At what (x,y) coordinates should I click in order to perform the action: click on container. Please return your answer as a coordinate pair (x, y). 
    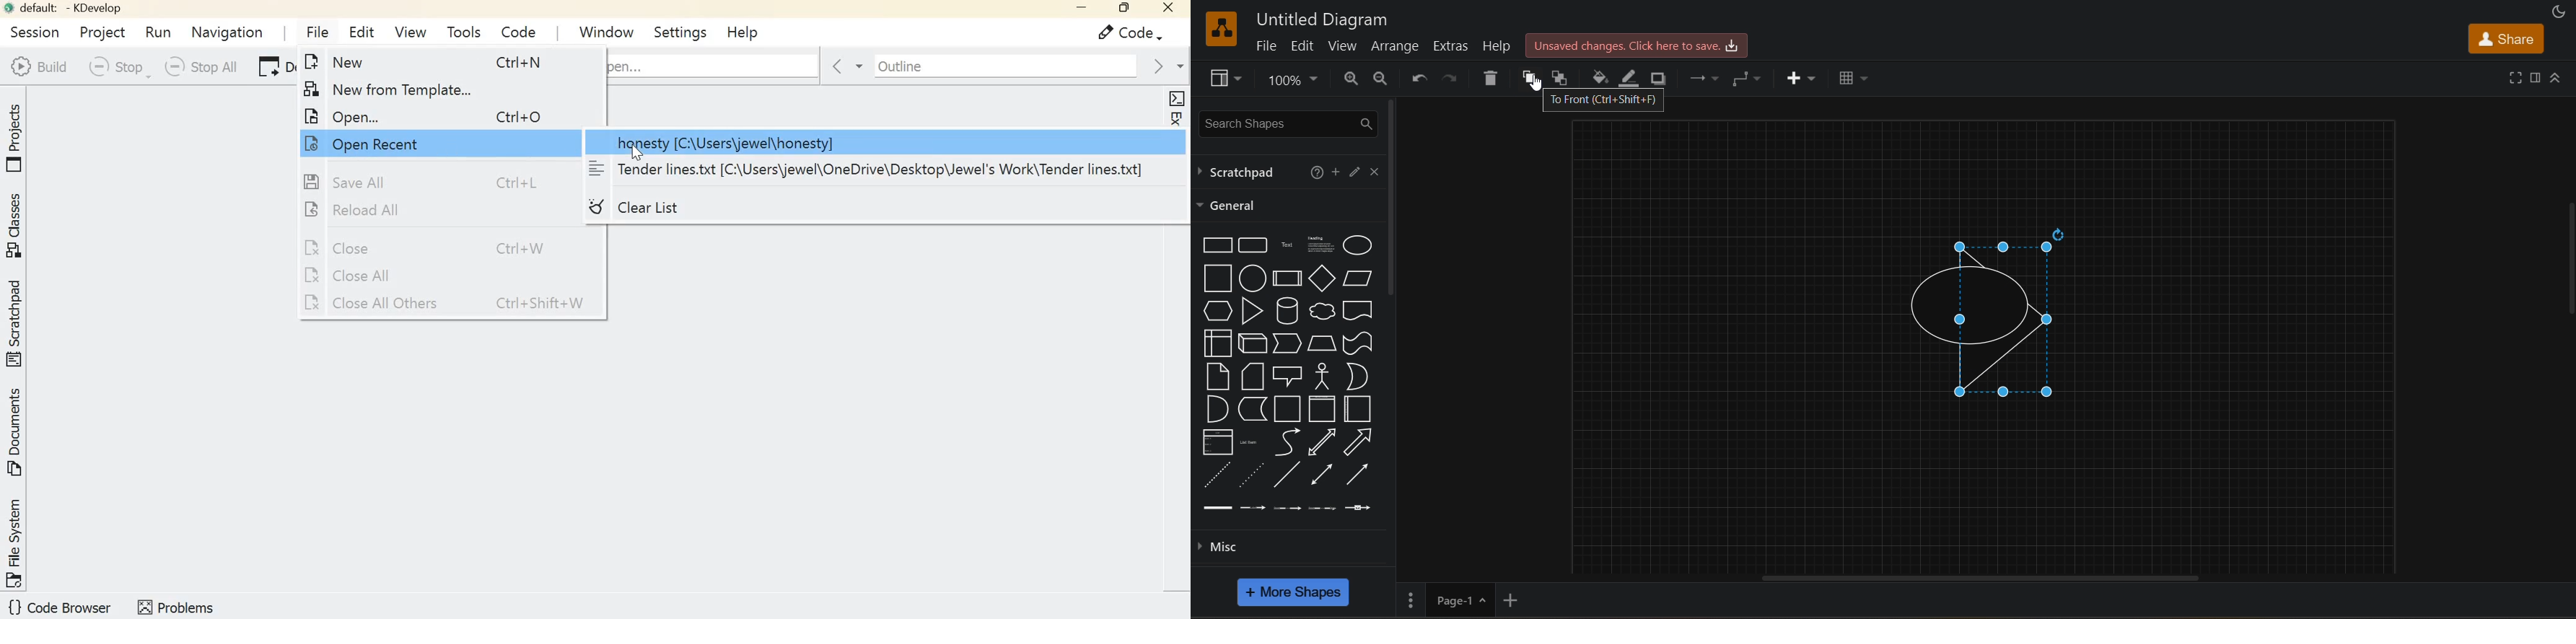
    Looking at the image, I should click on (1320, 410).